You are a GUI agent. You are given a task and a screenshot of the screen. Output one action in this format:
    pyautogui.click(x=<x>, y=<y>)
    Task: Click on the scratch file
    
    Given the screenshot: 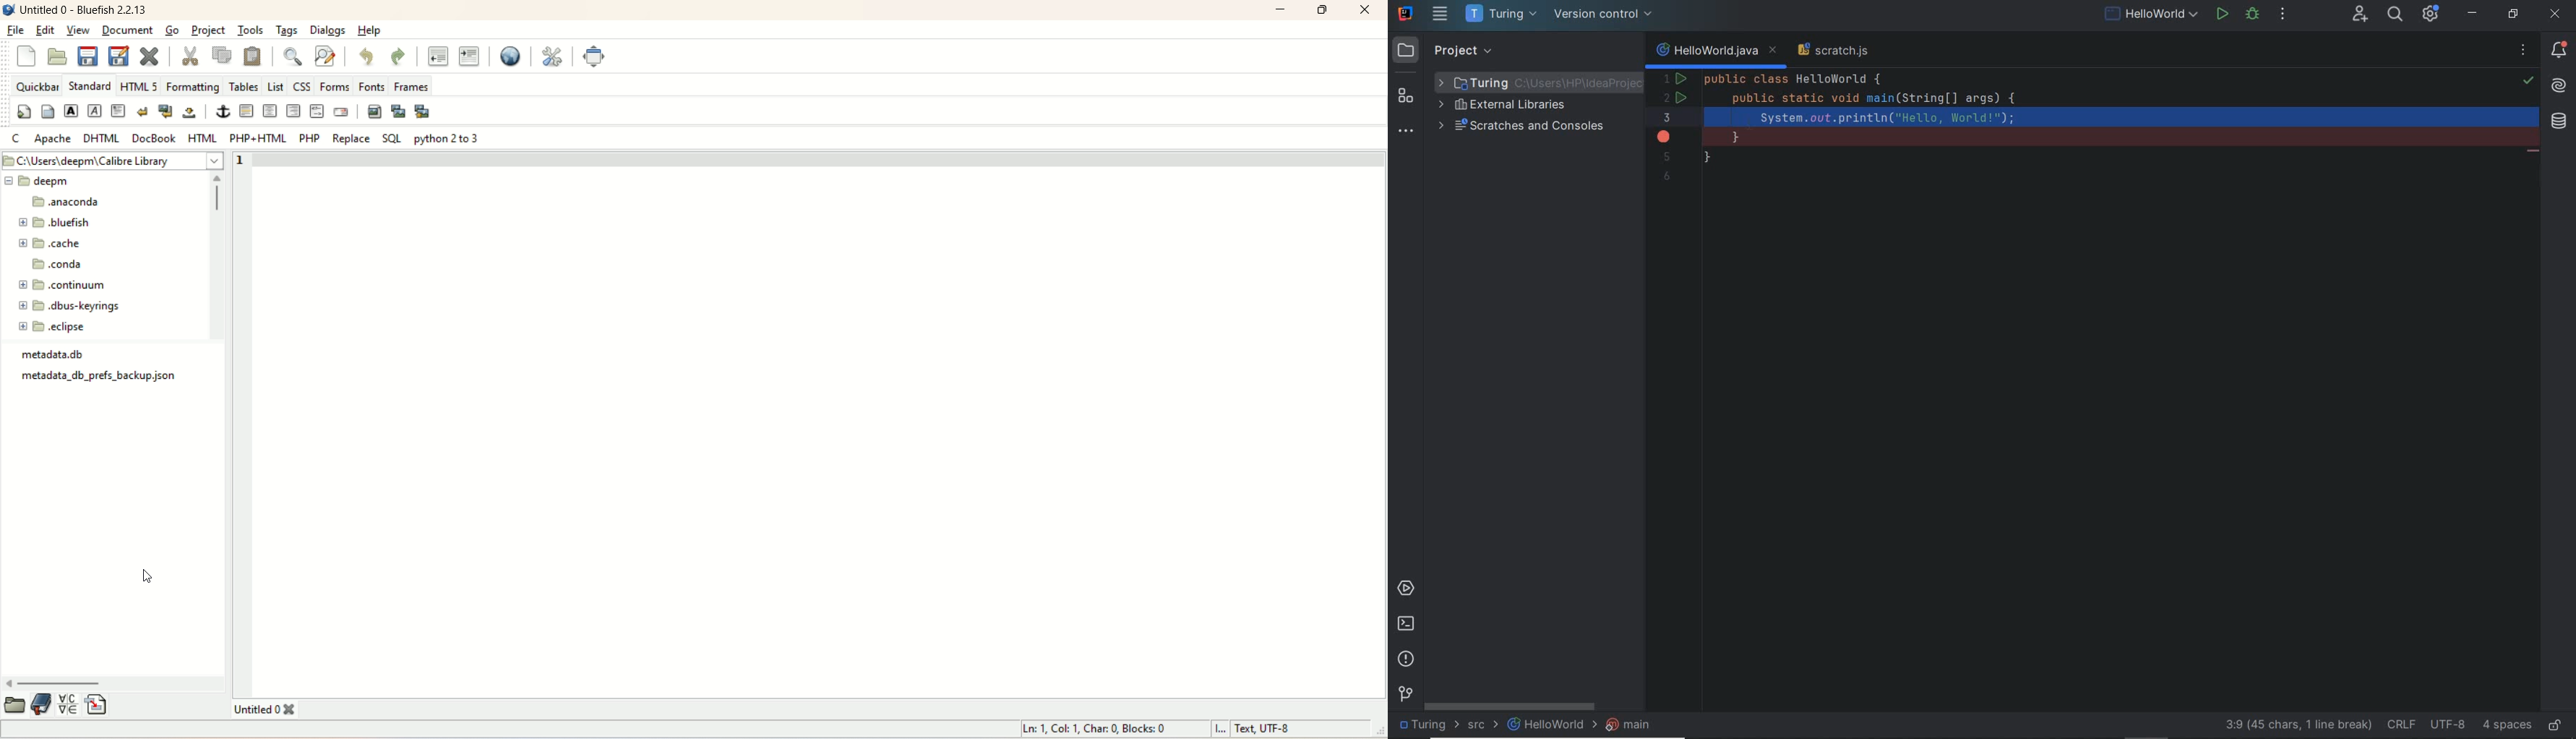 What is the action you would take?
    pyautogui.click(x=1834, y=51)
    